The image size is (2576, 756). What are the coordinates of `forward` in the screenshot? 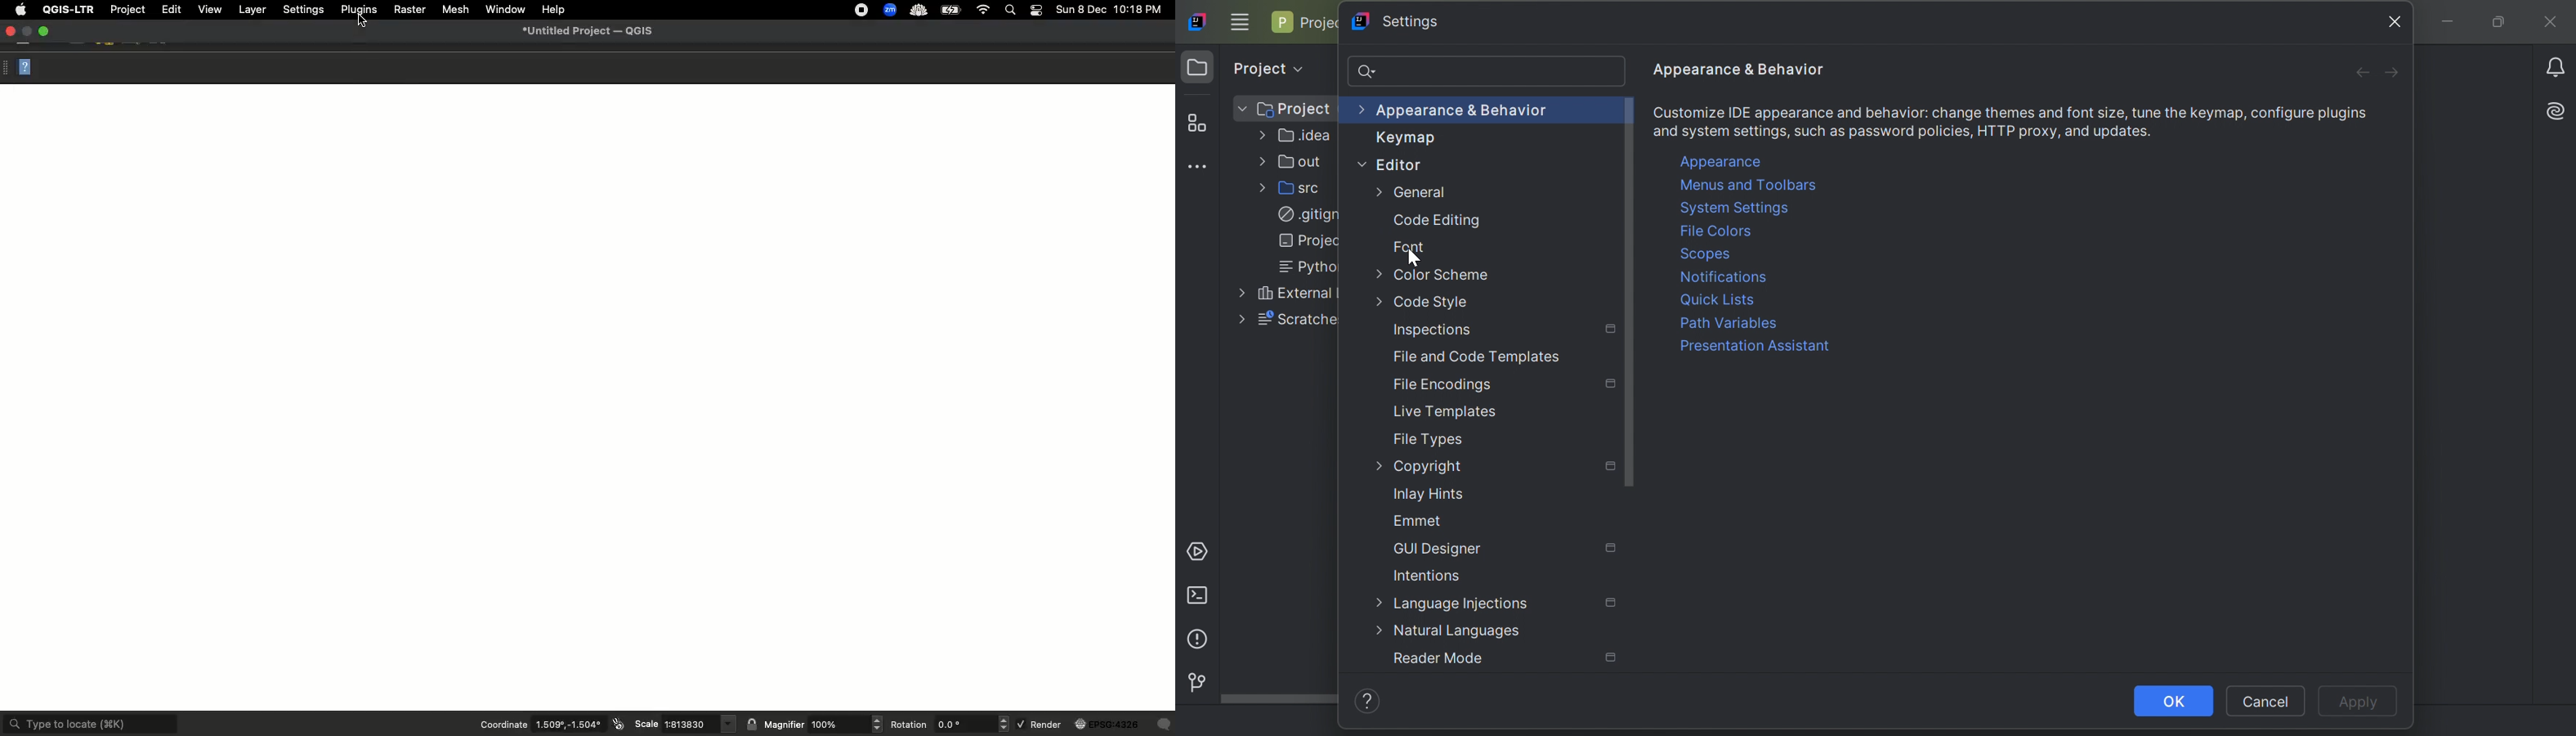 It's located at (2393, 74).